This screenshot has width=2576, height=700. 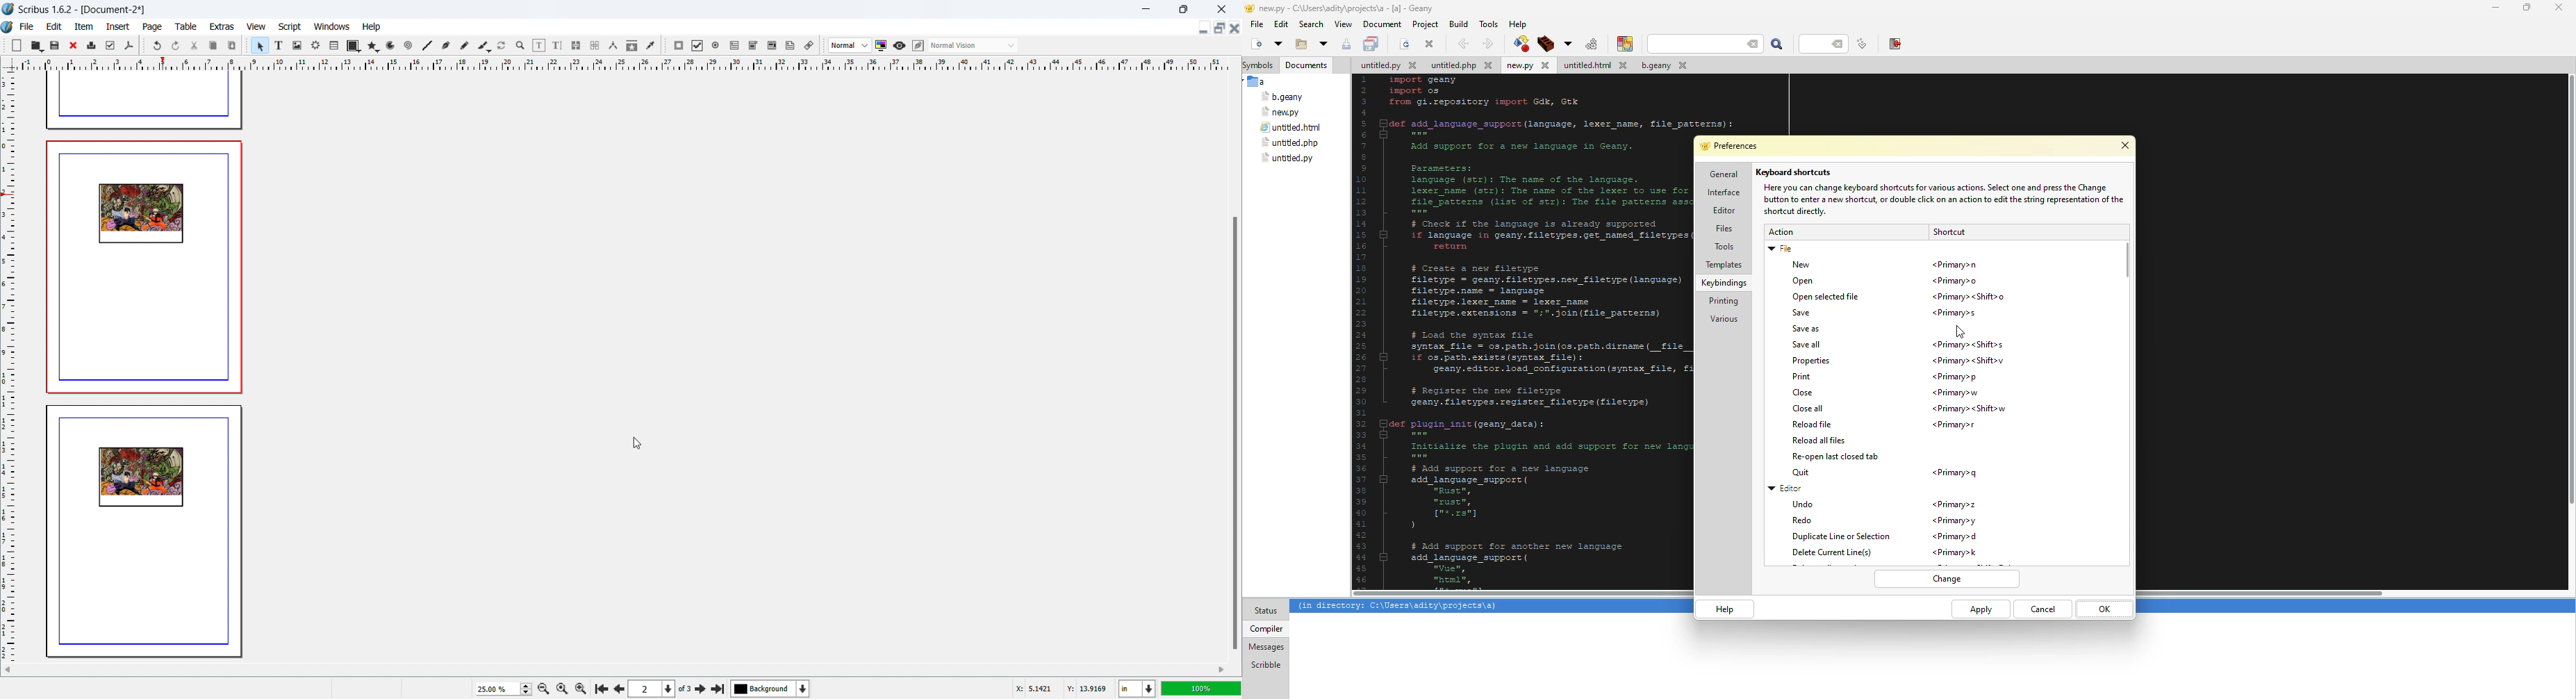 What do you see at coordinates (697, 45) in the screenshot?
I see `pdf checkbox` at bounding box center [697, 45].